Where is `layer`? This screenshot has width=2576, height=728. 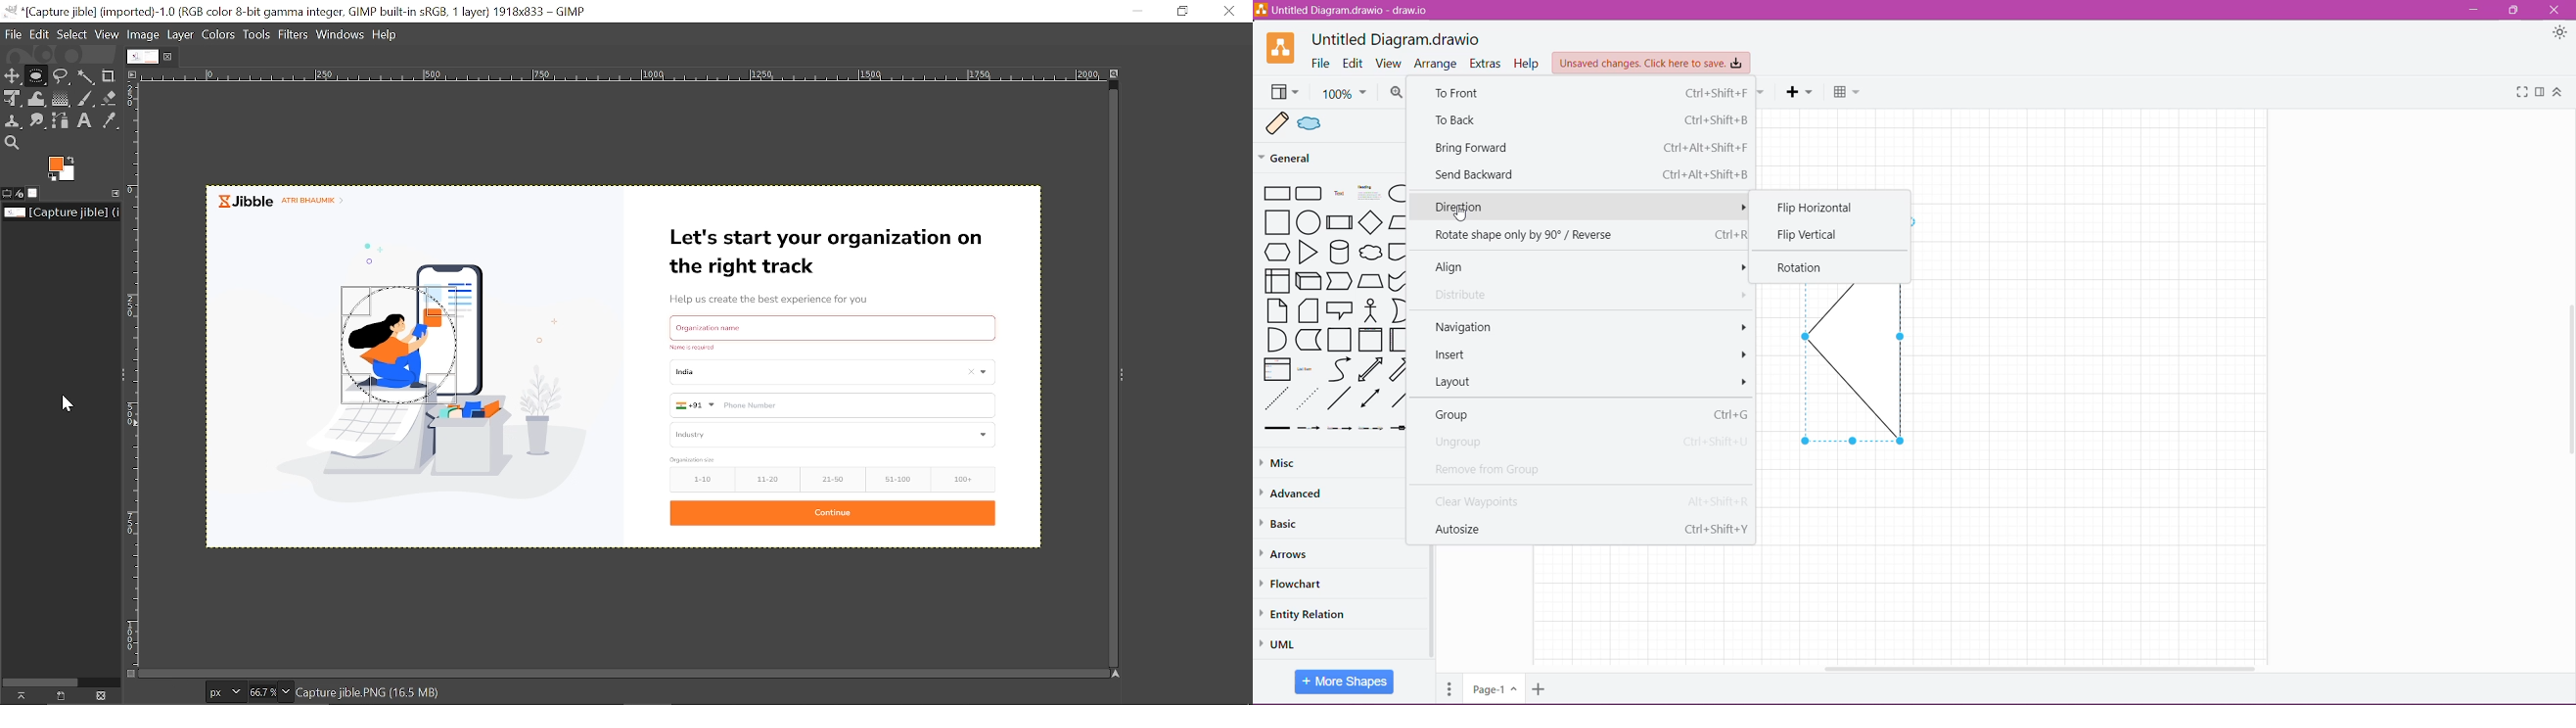 layer is located at coordinates (182, 33).